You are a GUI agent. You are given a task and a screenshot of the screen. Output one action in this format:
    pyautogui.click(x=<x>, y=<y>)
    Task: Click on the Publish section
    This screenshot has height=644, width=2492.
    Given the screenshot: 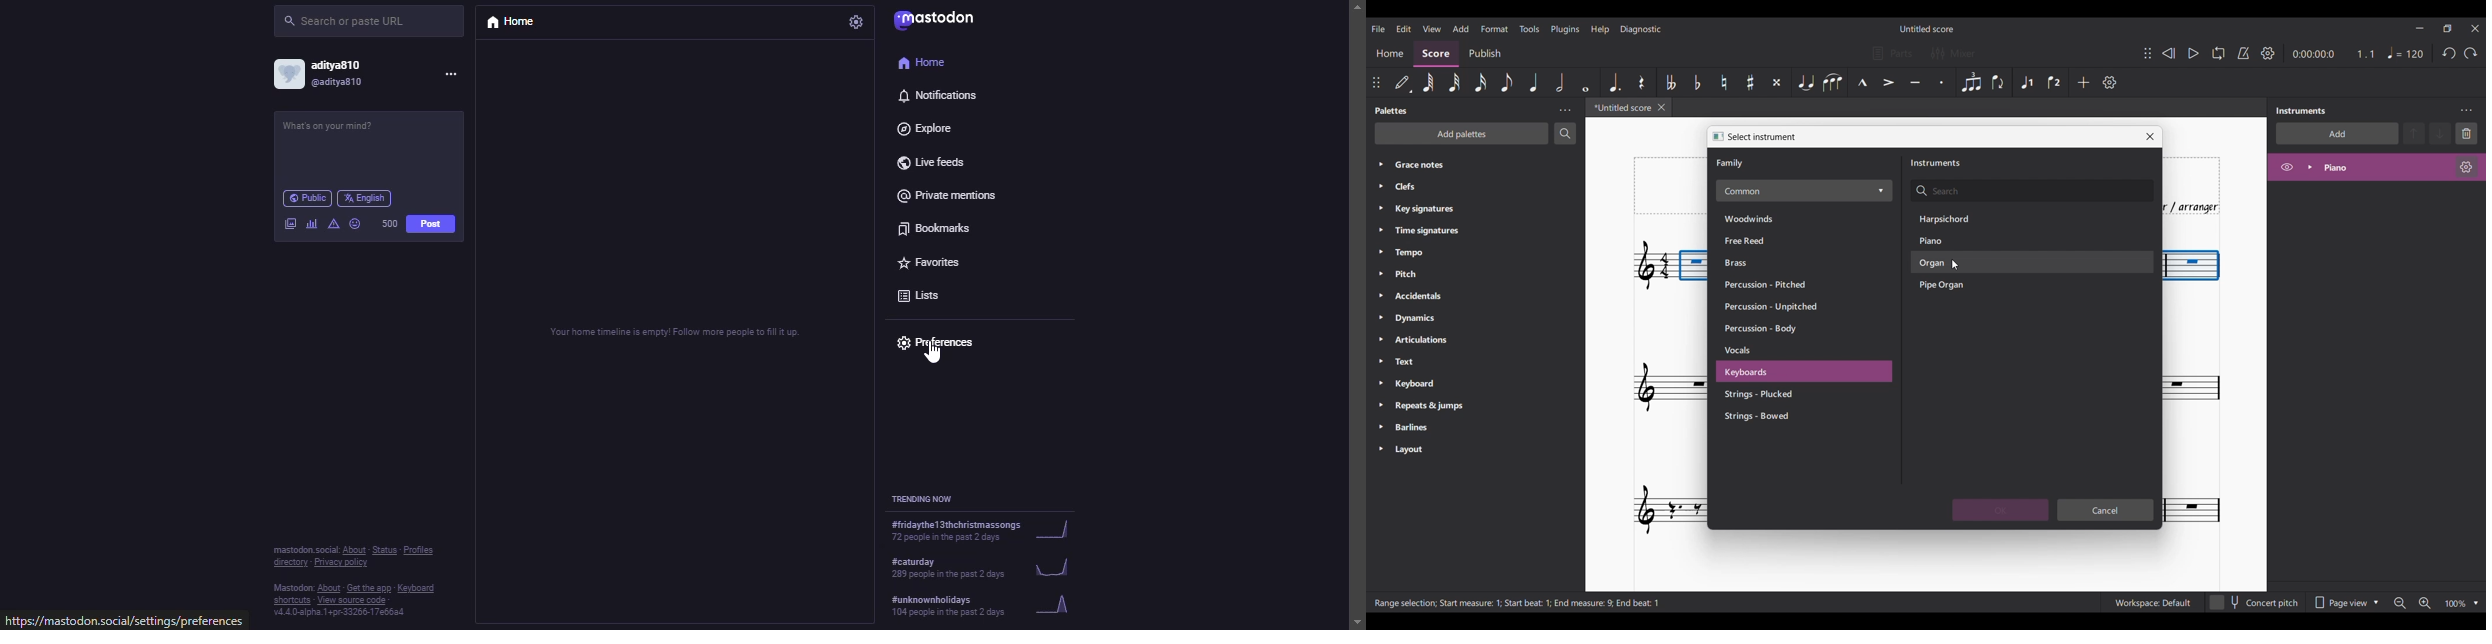 What is the action you would take?
    pyautogui.click(x=1486, y=51)
    